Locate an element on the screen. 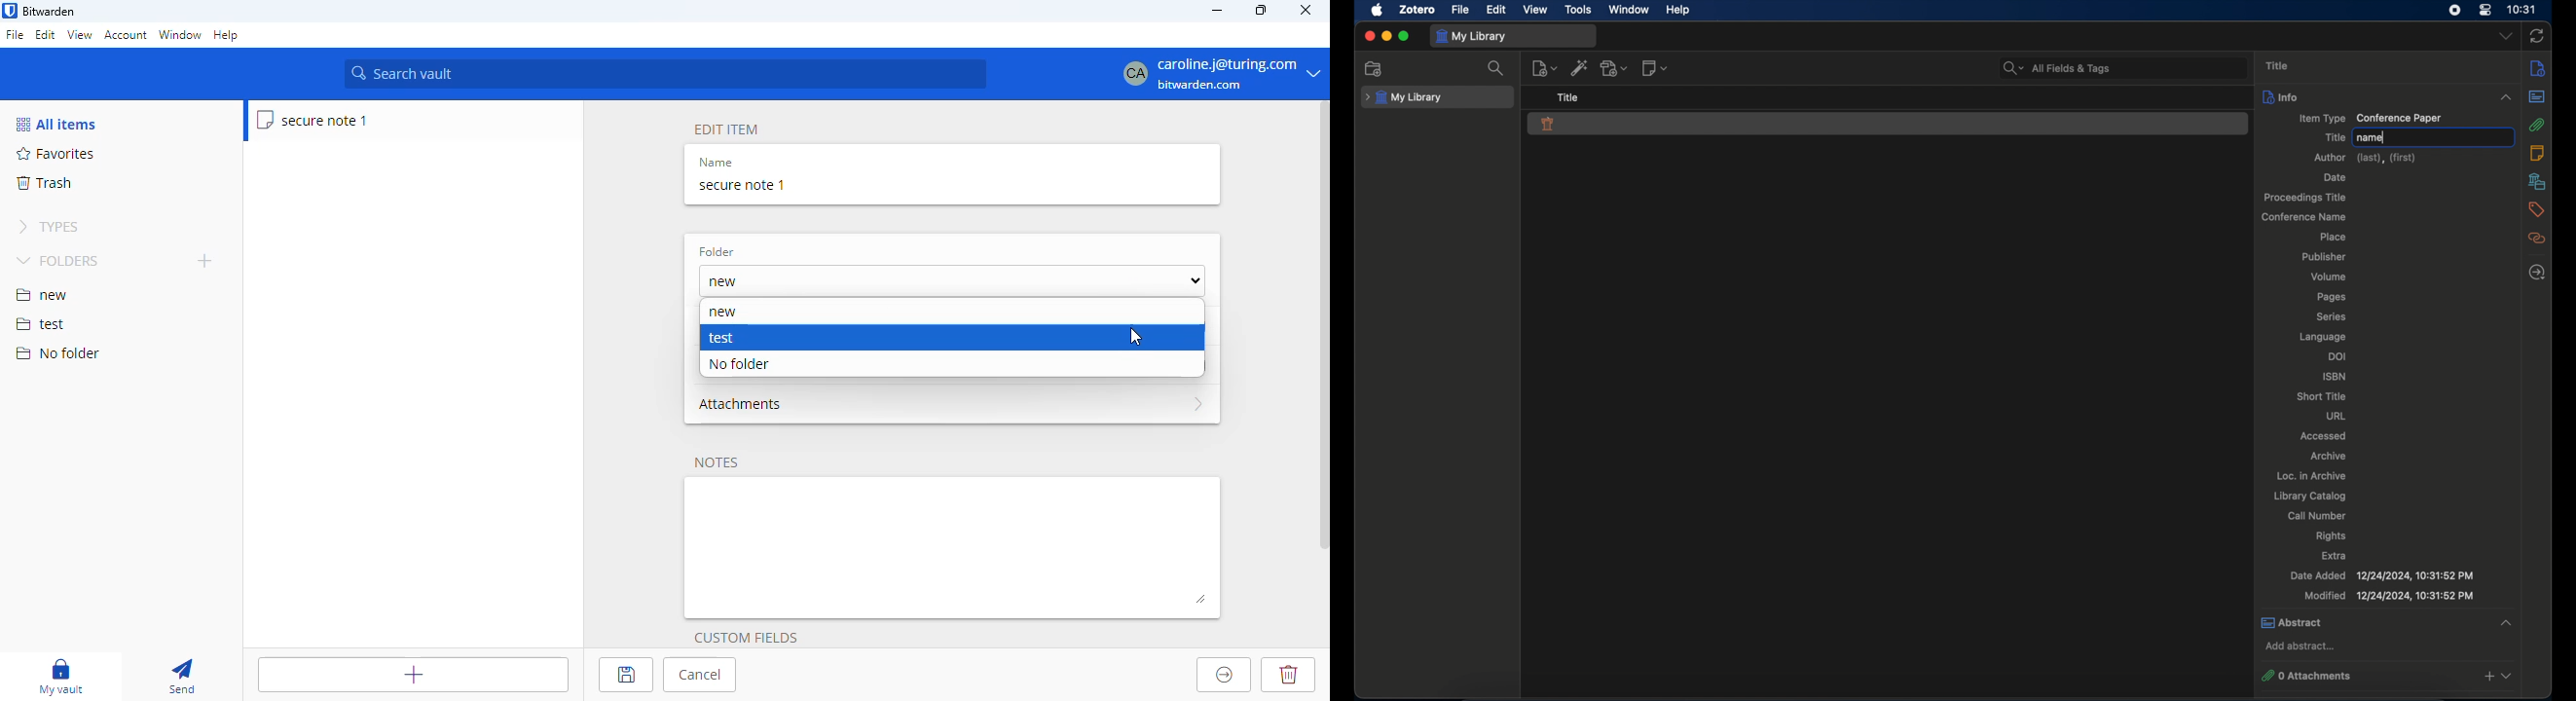 The image size is (2576, 728). notes is located at coordinates (2537, 153).